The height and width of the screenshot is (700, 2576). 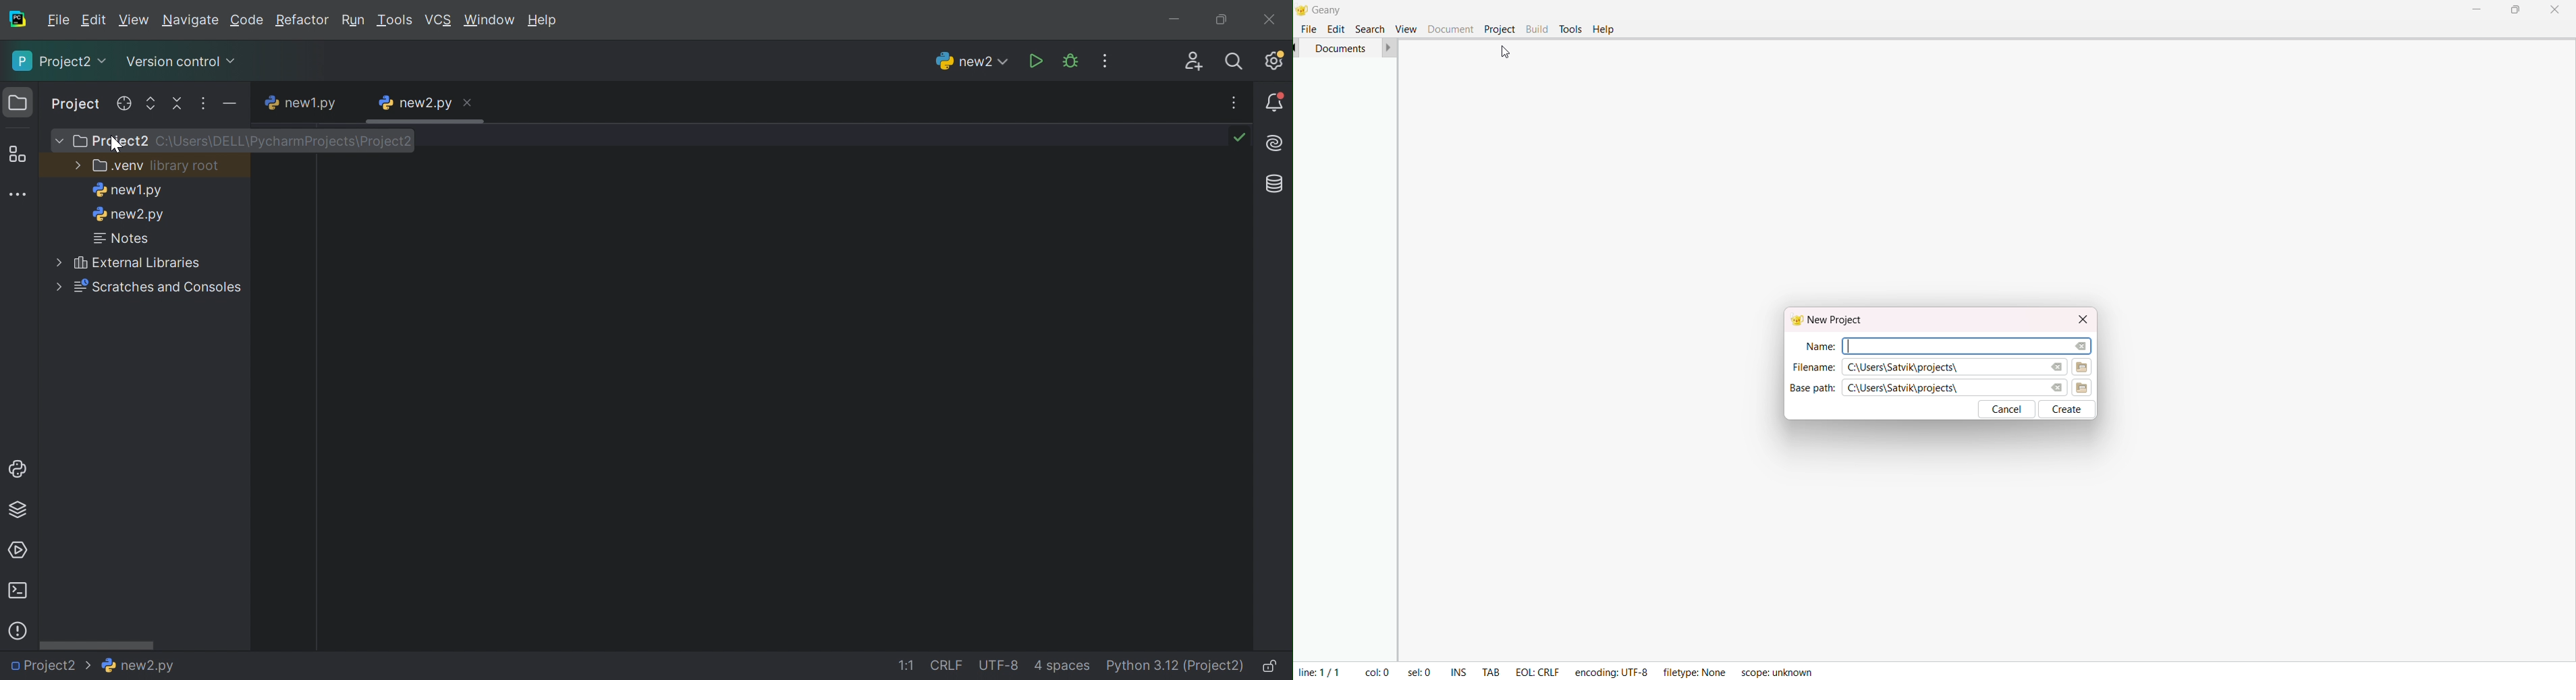 What do you see at coordinates (2515, 10) in the screenshot?
I see `maximize` at bounding box center [2515, 10].